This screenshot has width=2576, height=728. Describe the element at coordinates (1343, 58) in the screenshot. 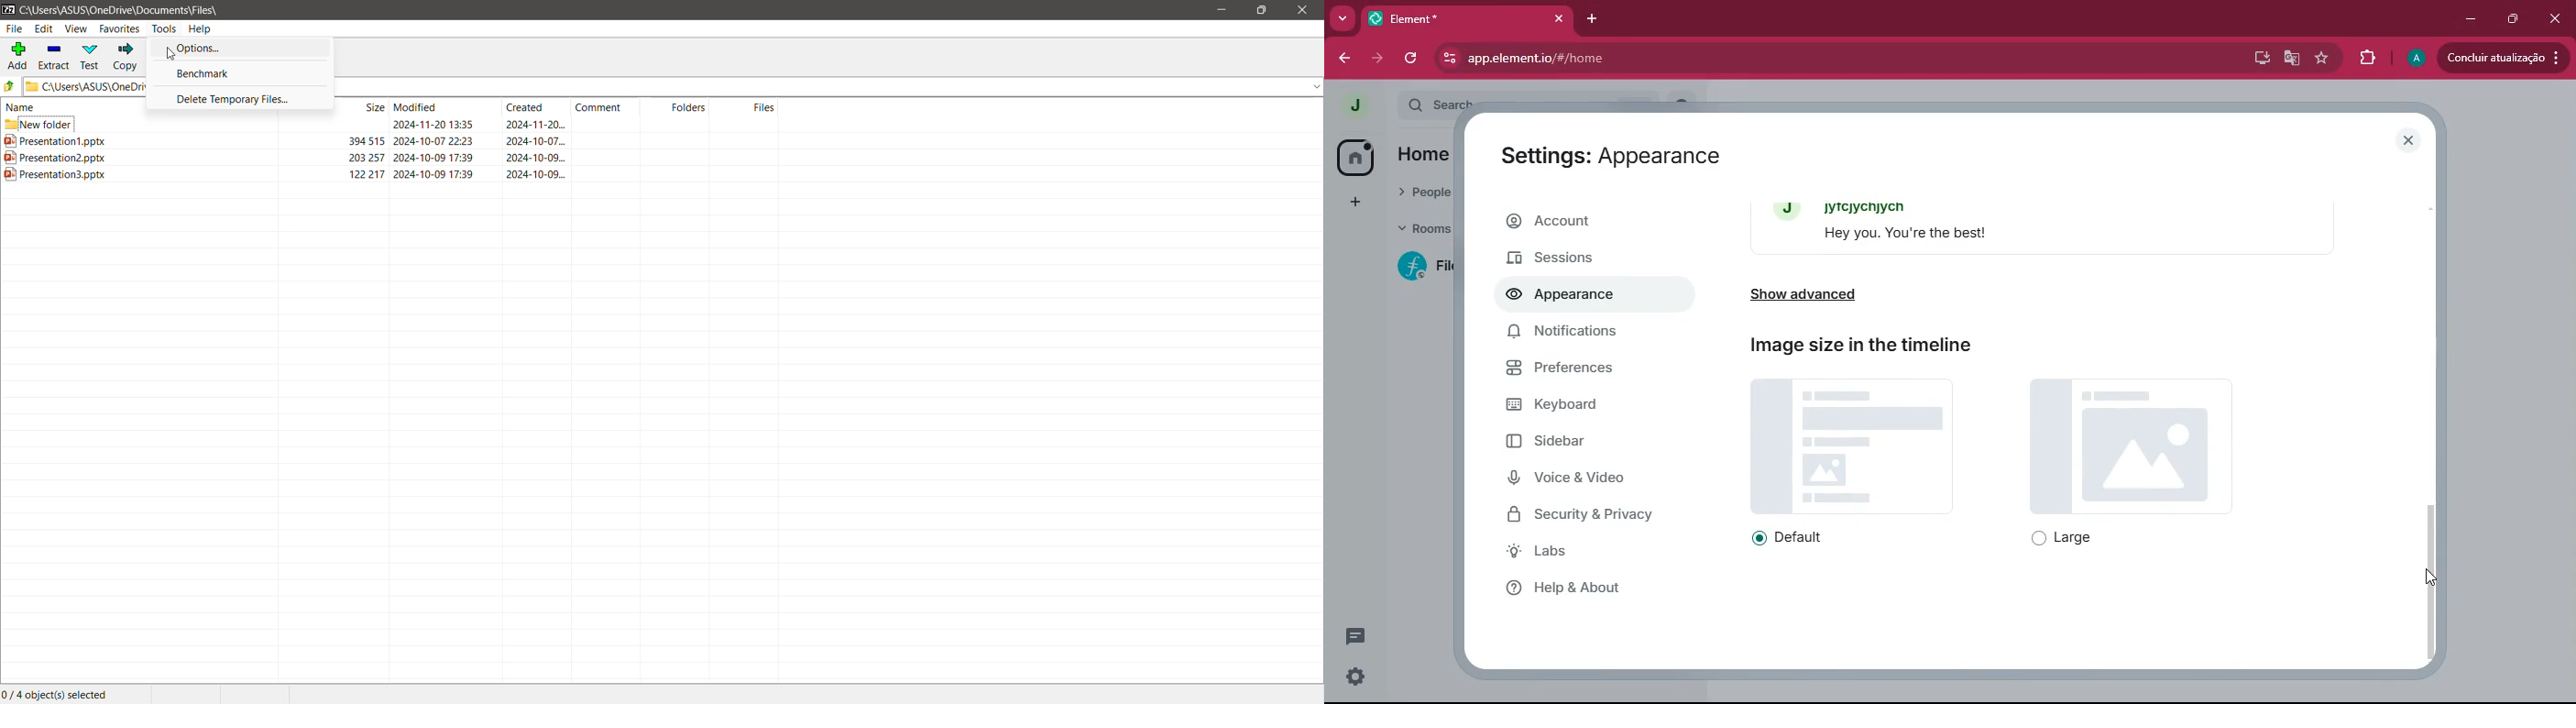

I see `back` at that location.